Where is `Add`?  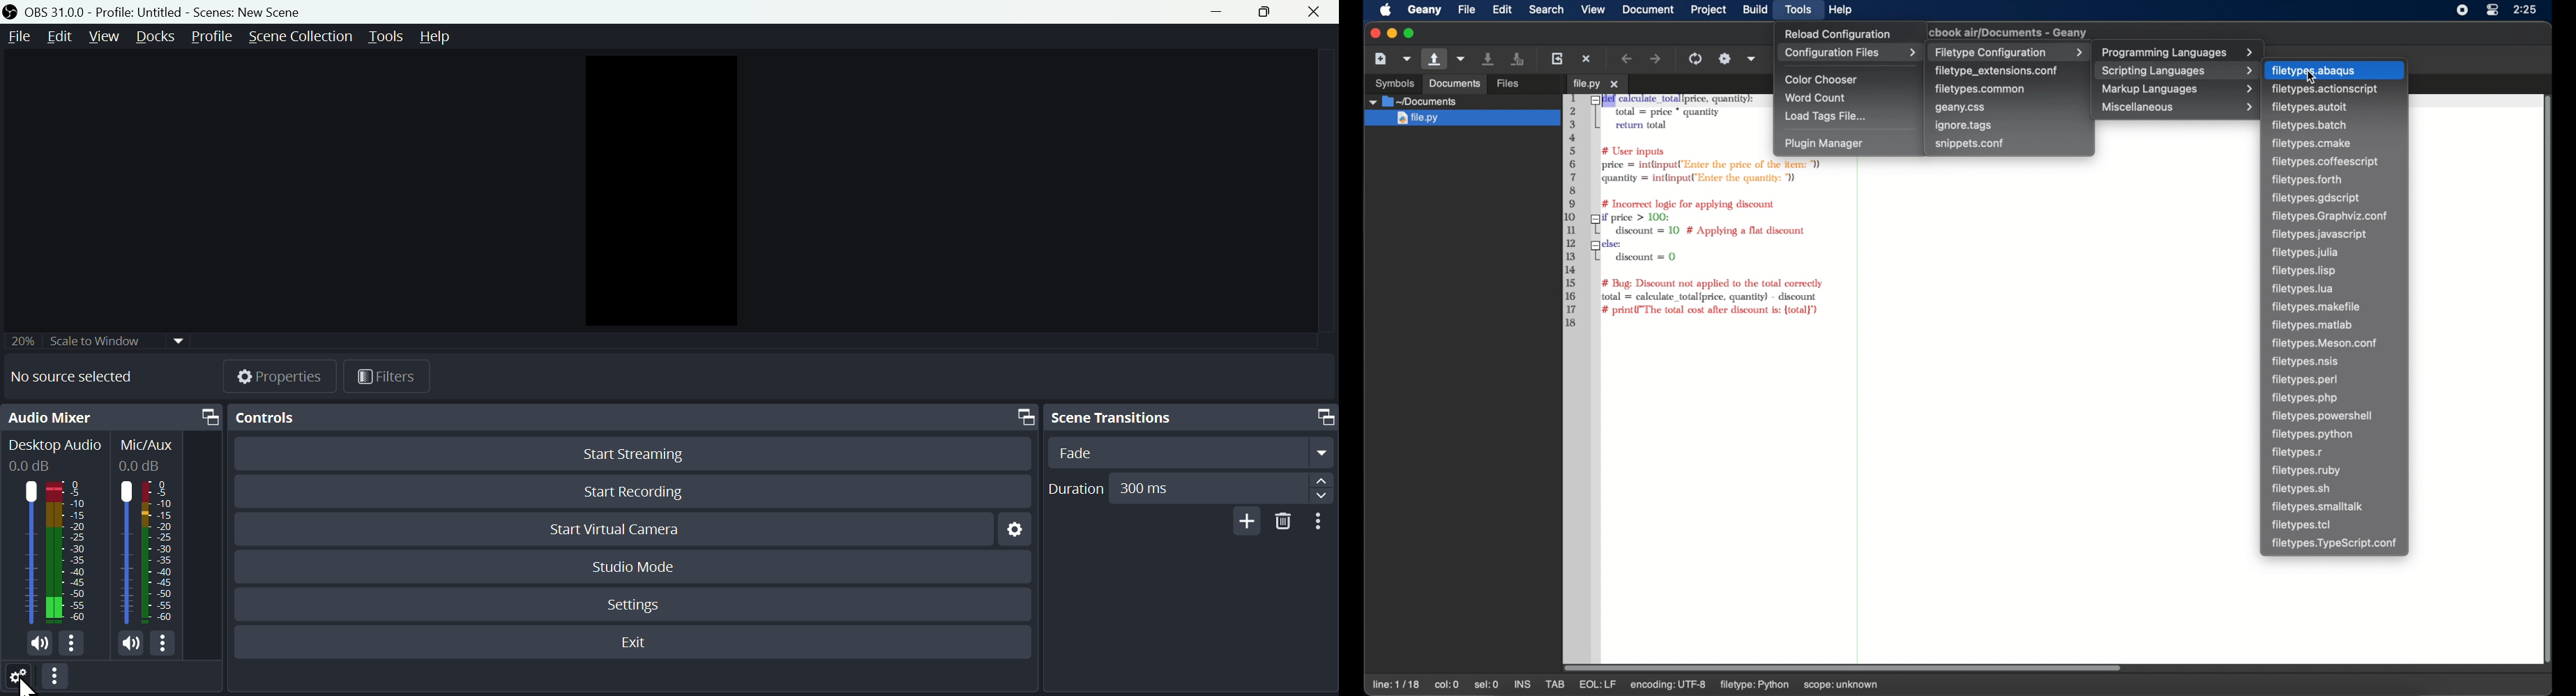
Add is located at coordinates (1249, 521).